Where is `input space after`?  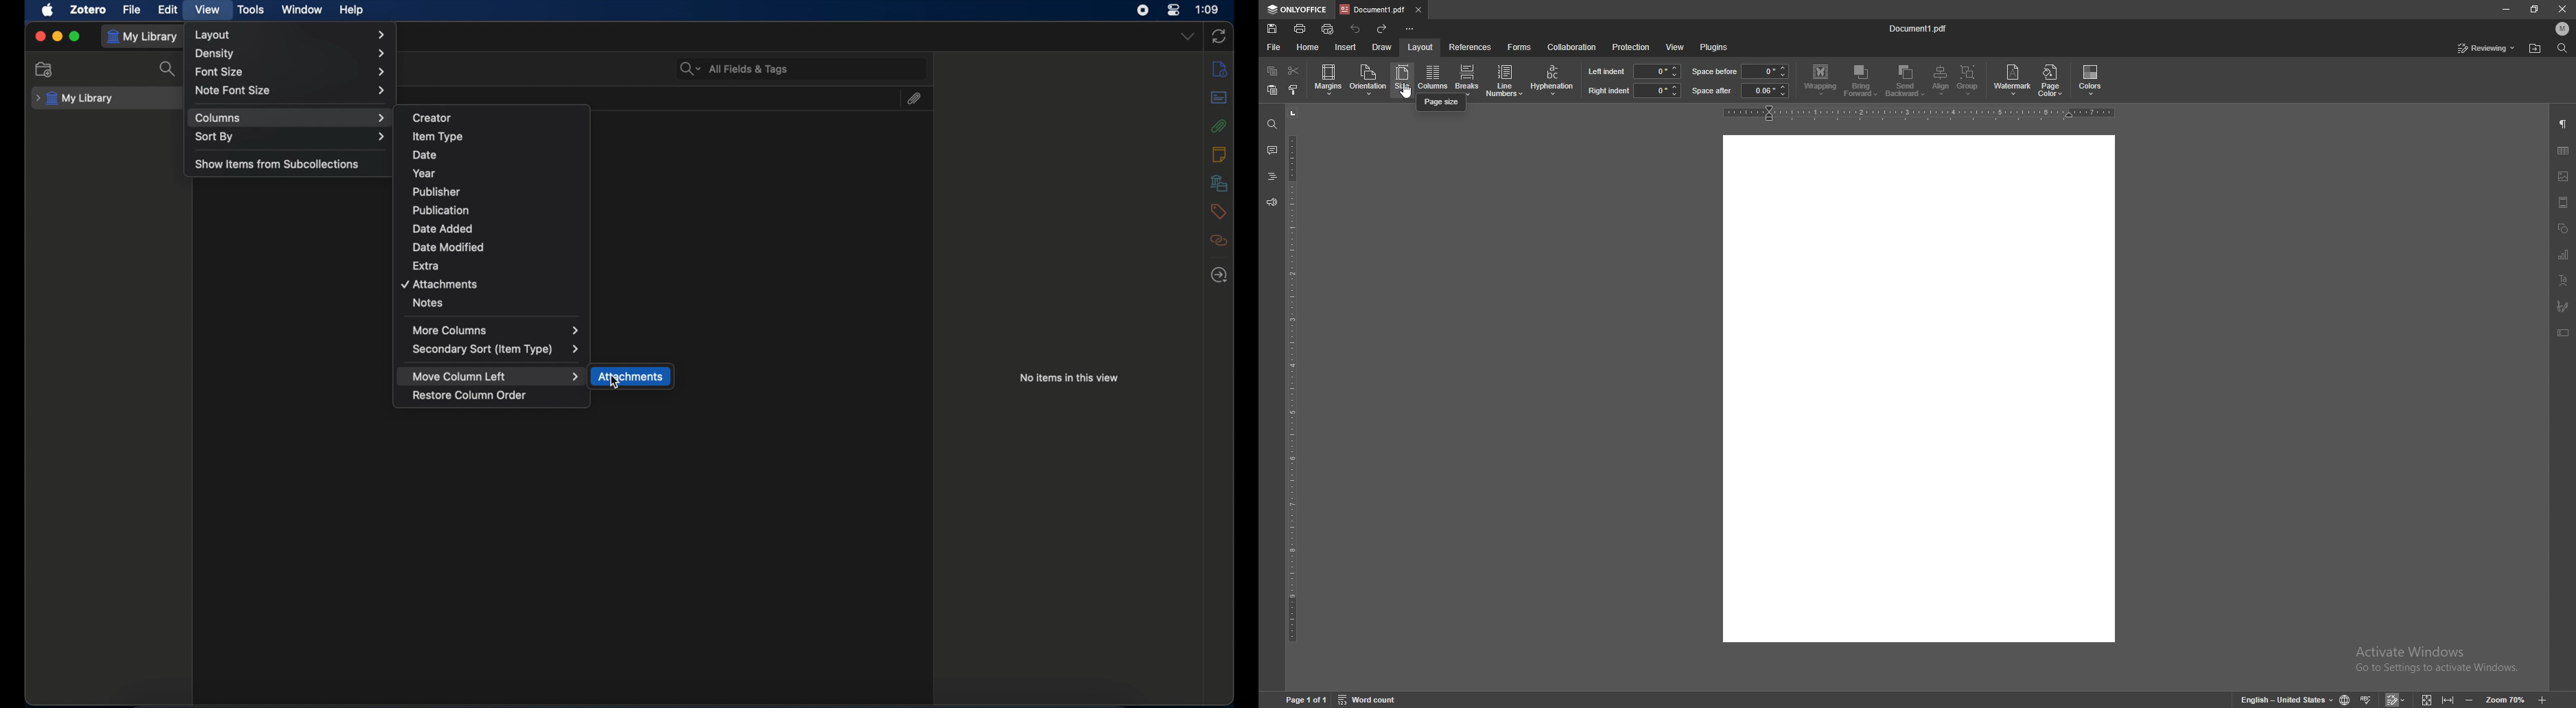 input space after is located at coordinates (1765, 91).